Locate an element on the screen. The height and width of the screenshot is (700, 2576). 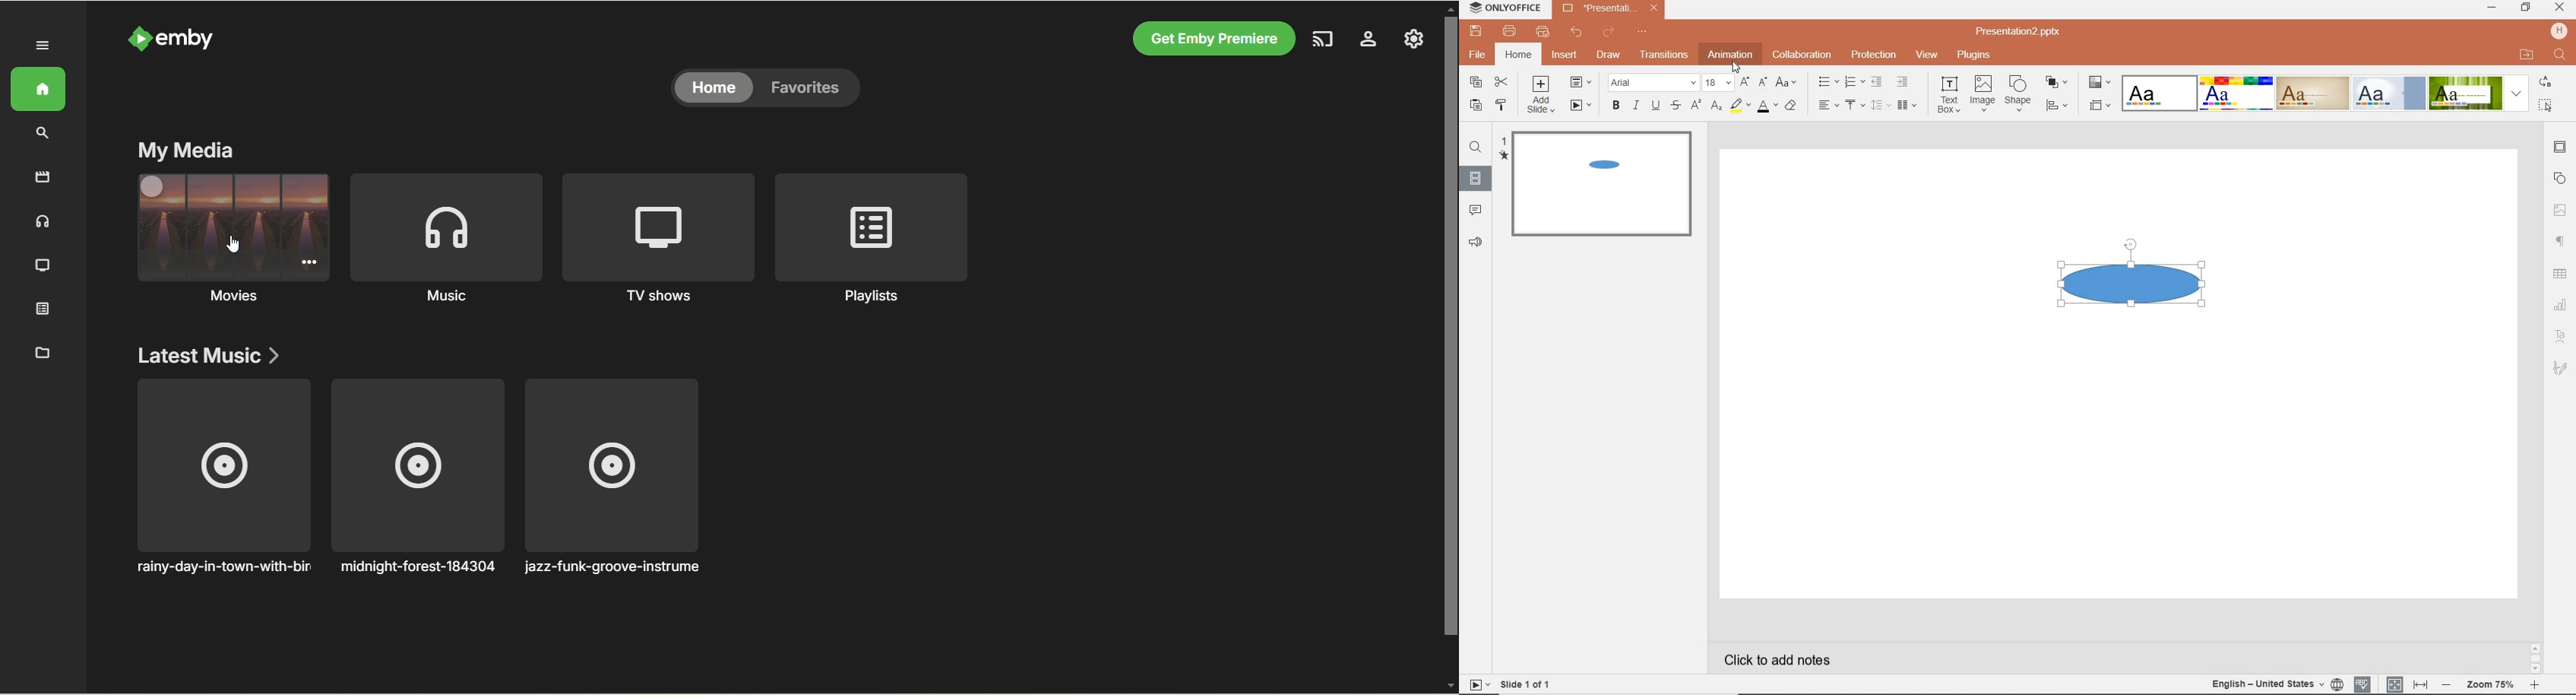
search is located at coordinates (43, 133).